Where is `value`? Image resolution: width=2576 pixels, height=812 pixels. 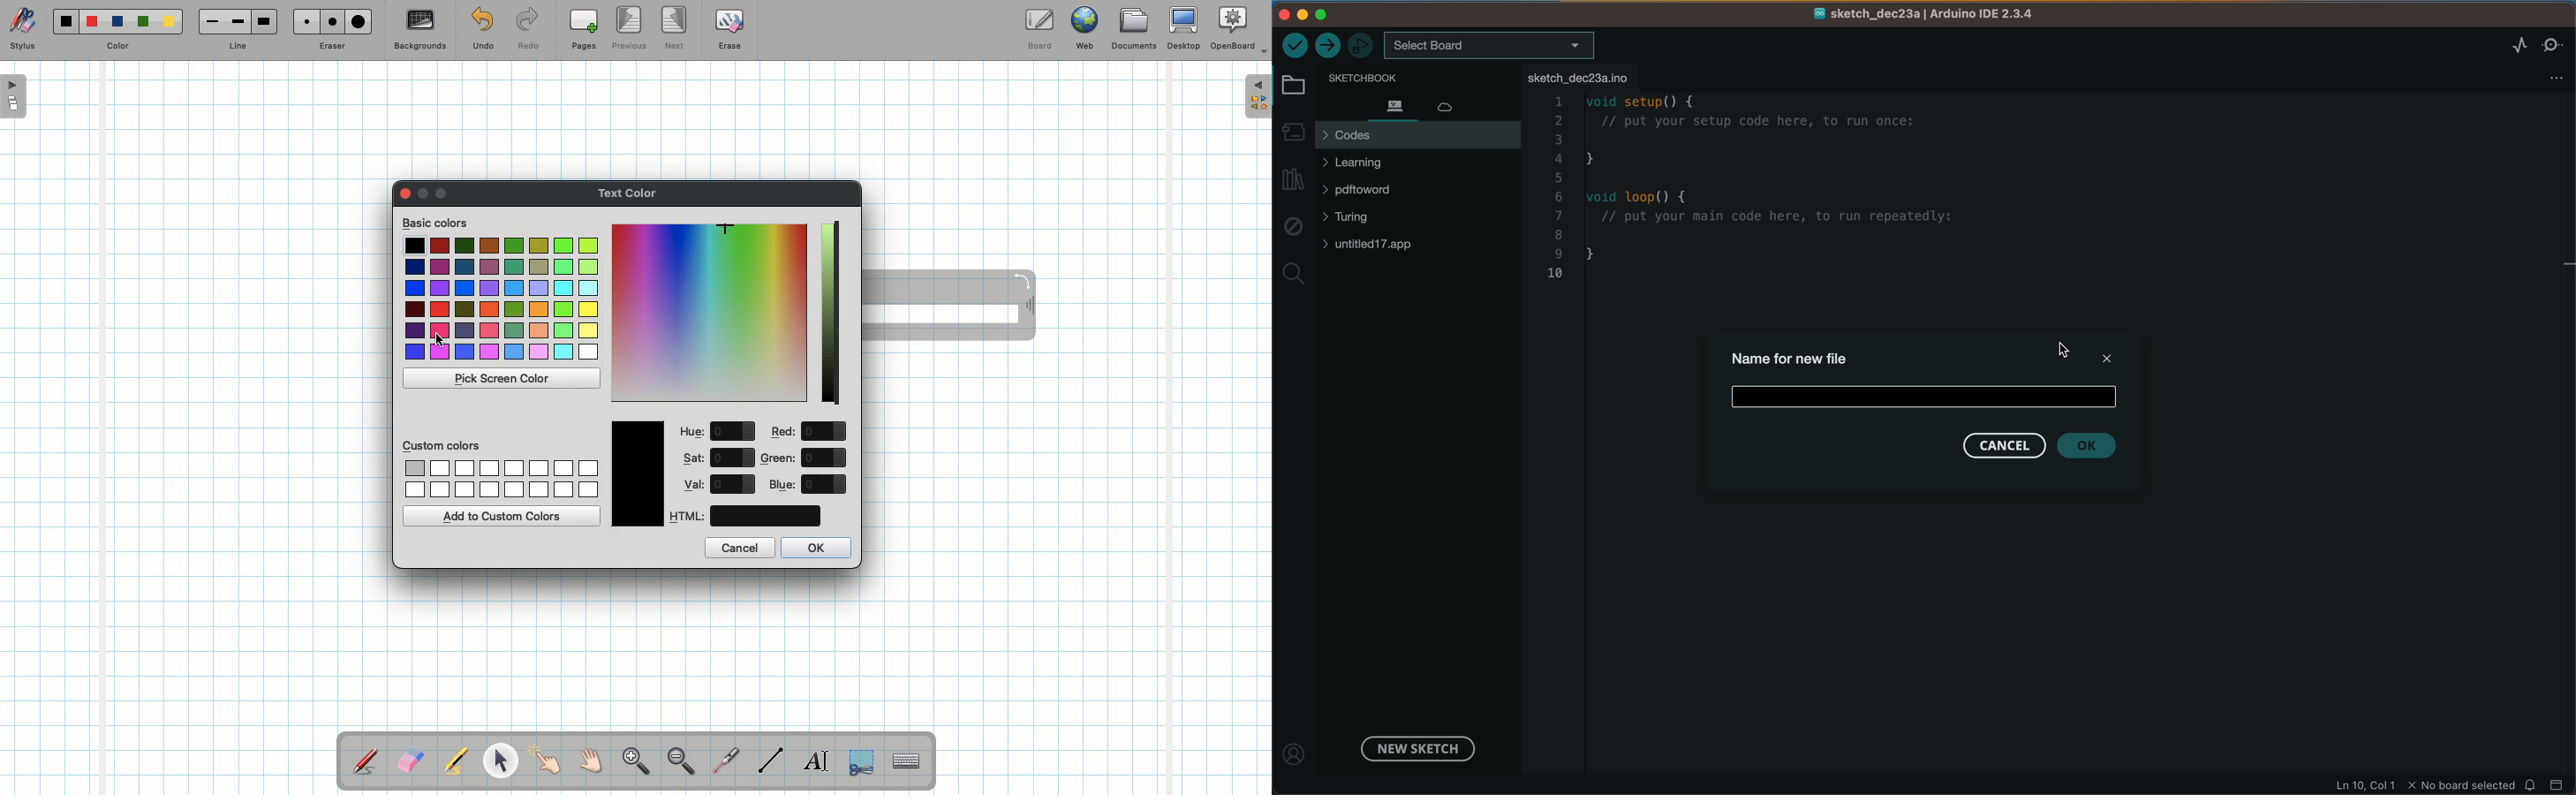
value is located at coordinates (733, 432).